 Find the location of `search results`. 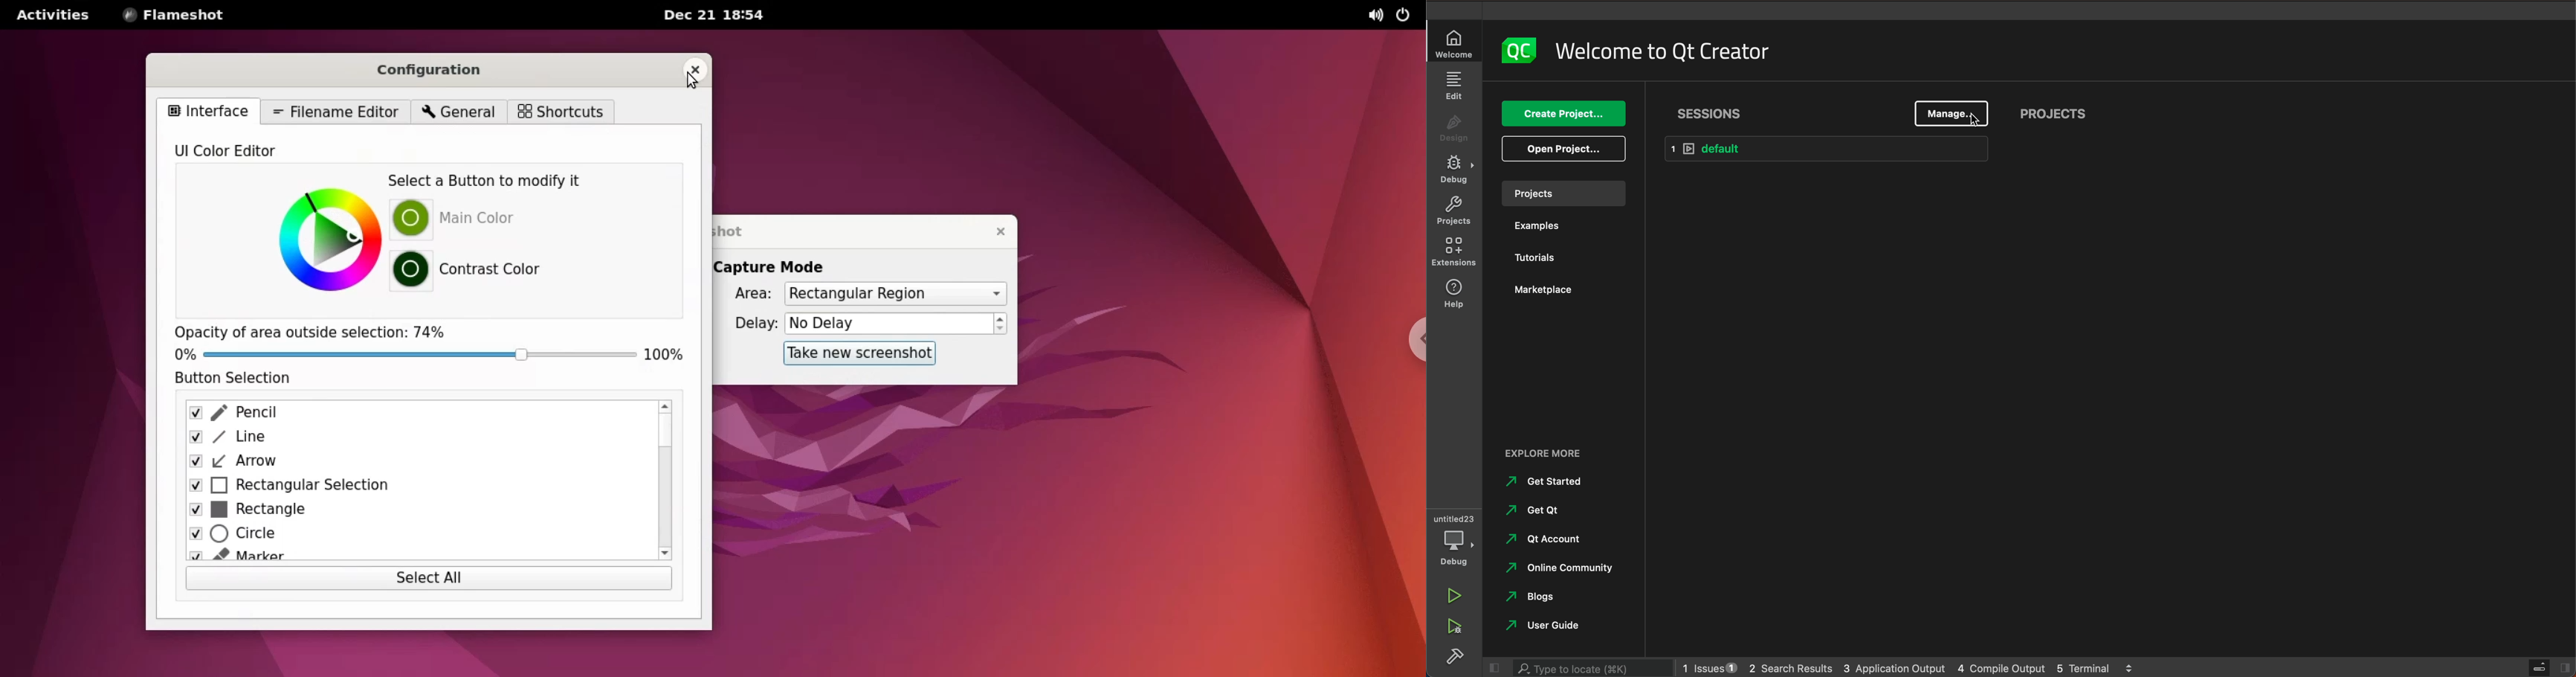

search results is located at coordinates (1790, 667).